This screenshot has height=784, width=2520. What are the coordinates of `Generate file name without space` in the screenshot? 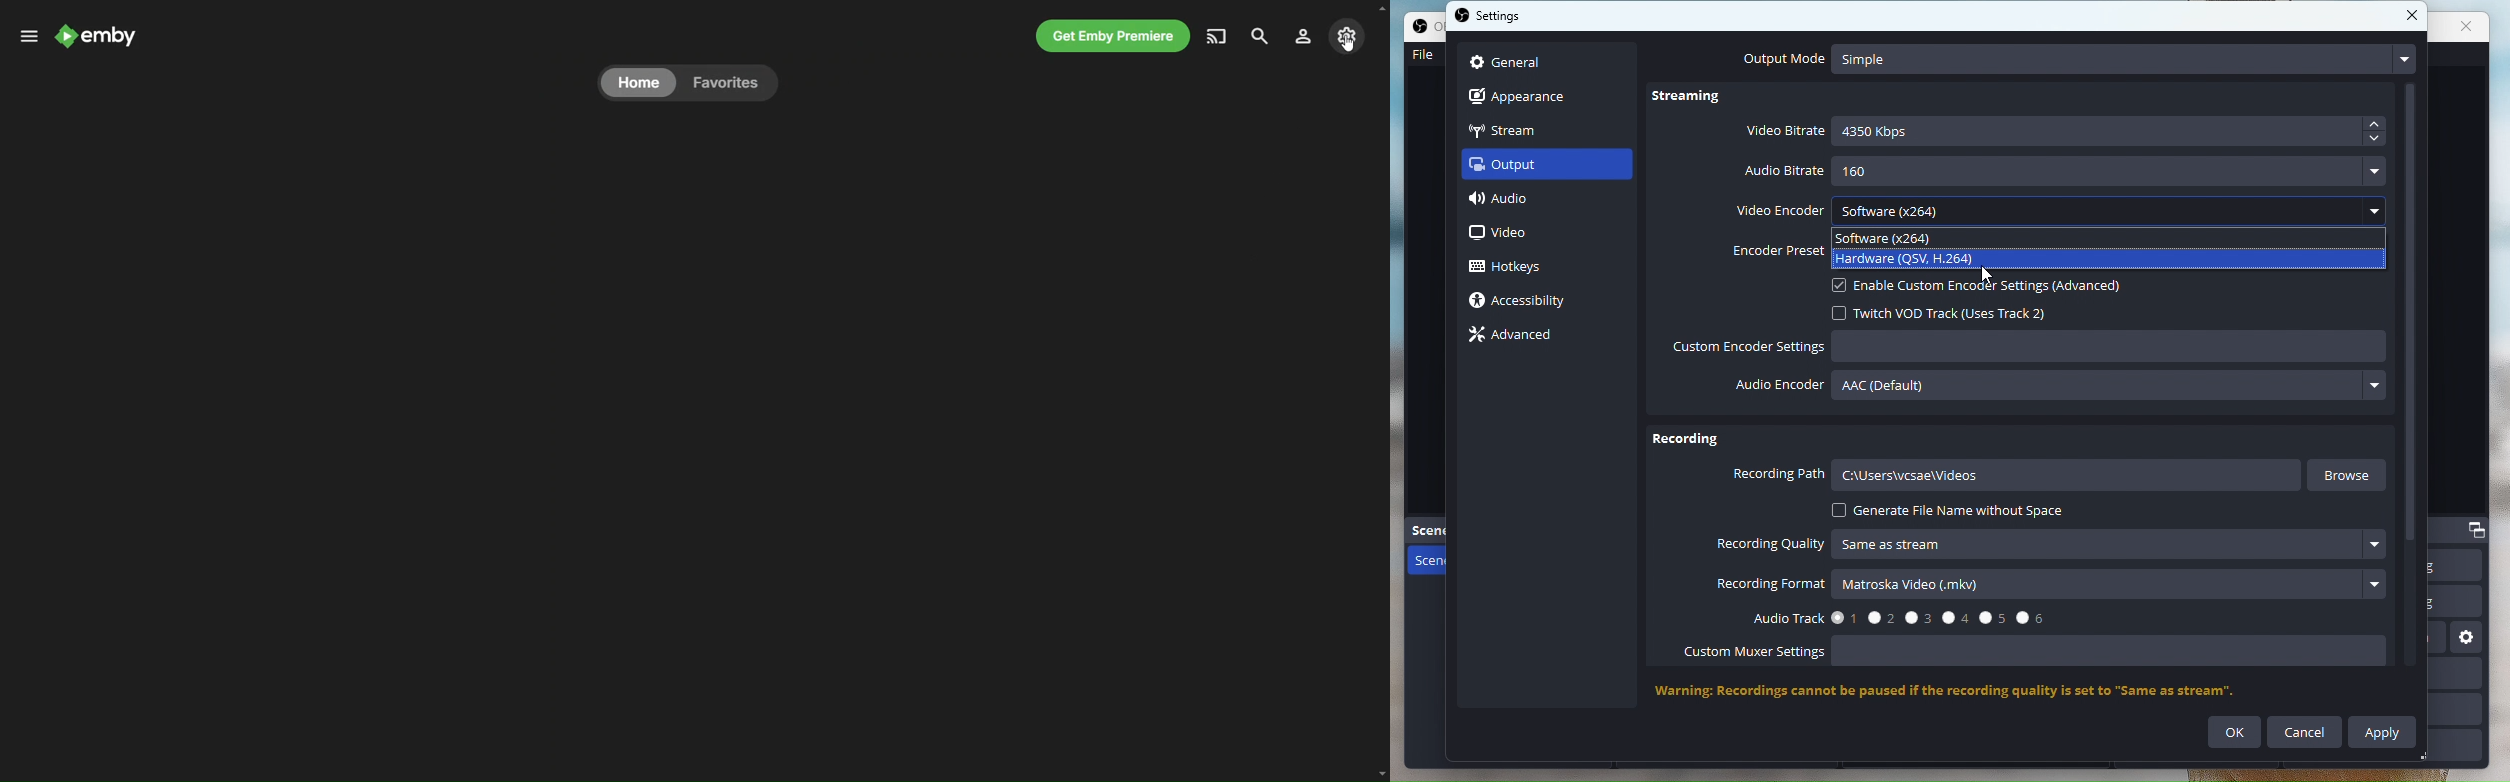 It's located at (1950, 511).